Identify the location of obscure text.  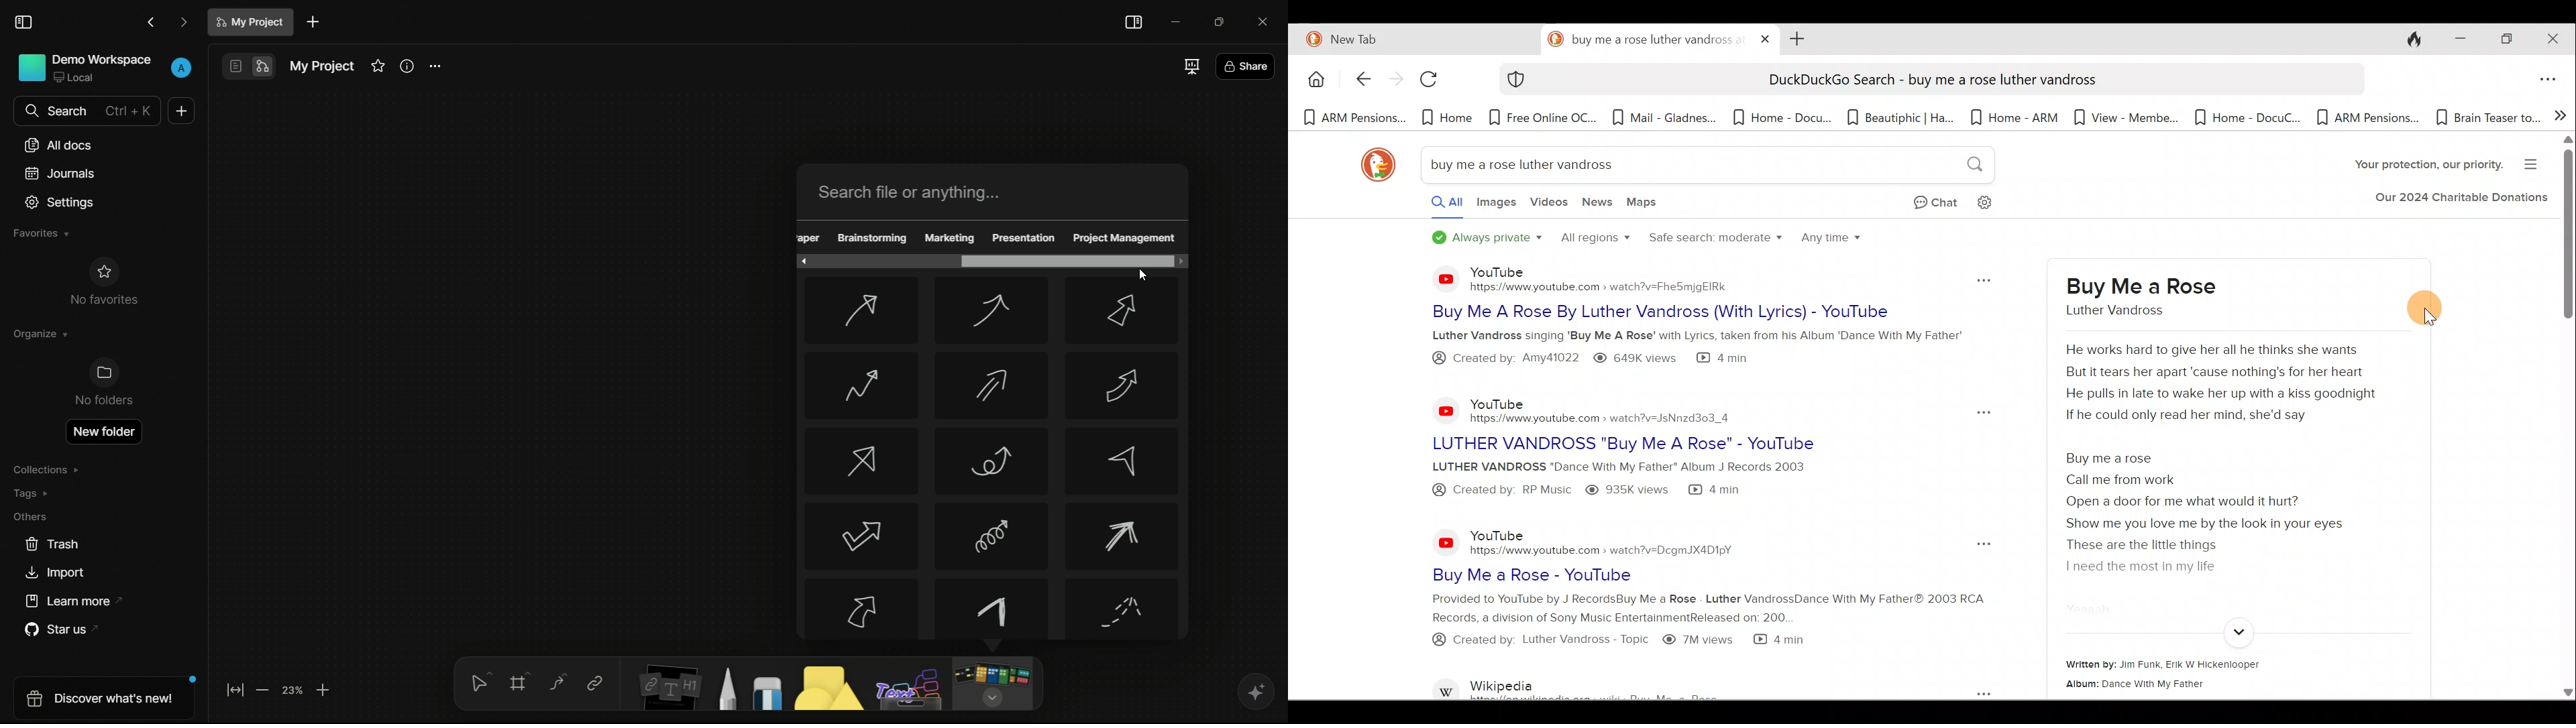
(809, 237).